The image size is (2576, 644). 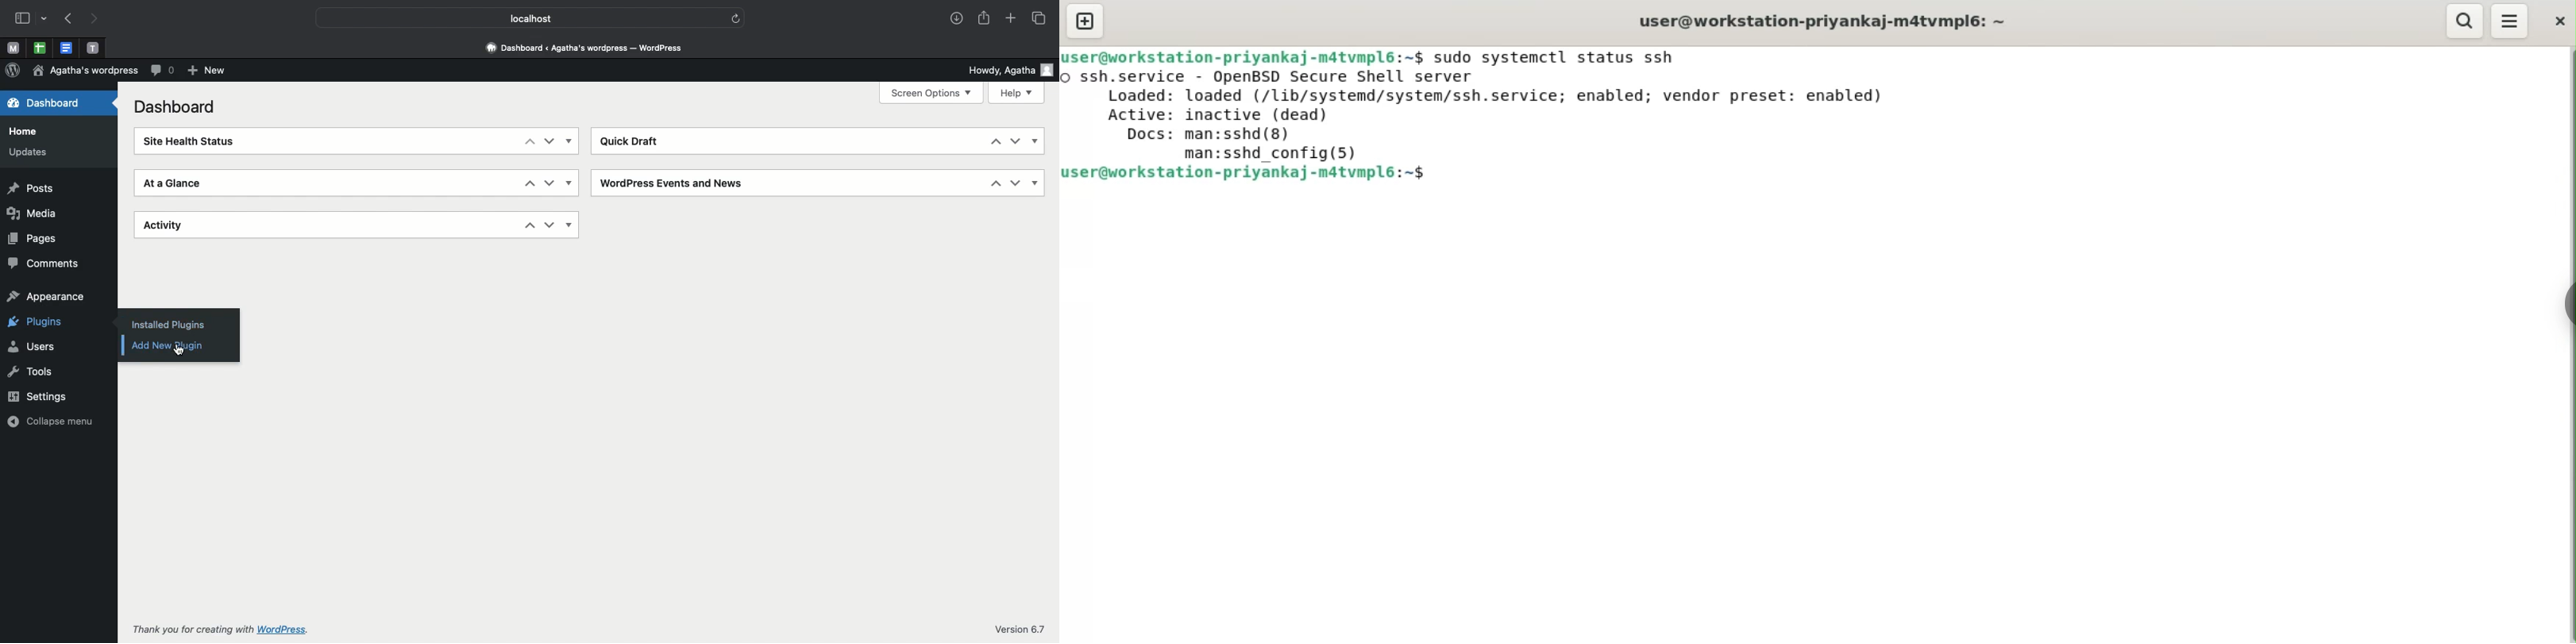 I want to click on Screen options, so click(x=932, y=93).